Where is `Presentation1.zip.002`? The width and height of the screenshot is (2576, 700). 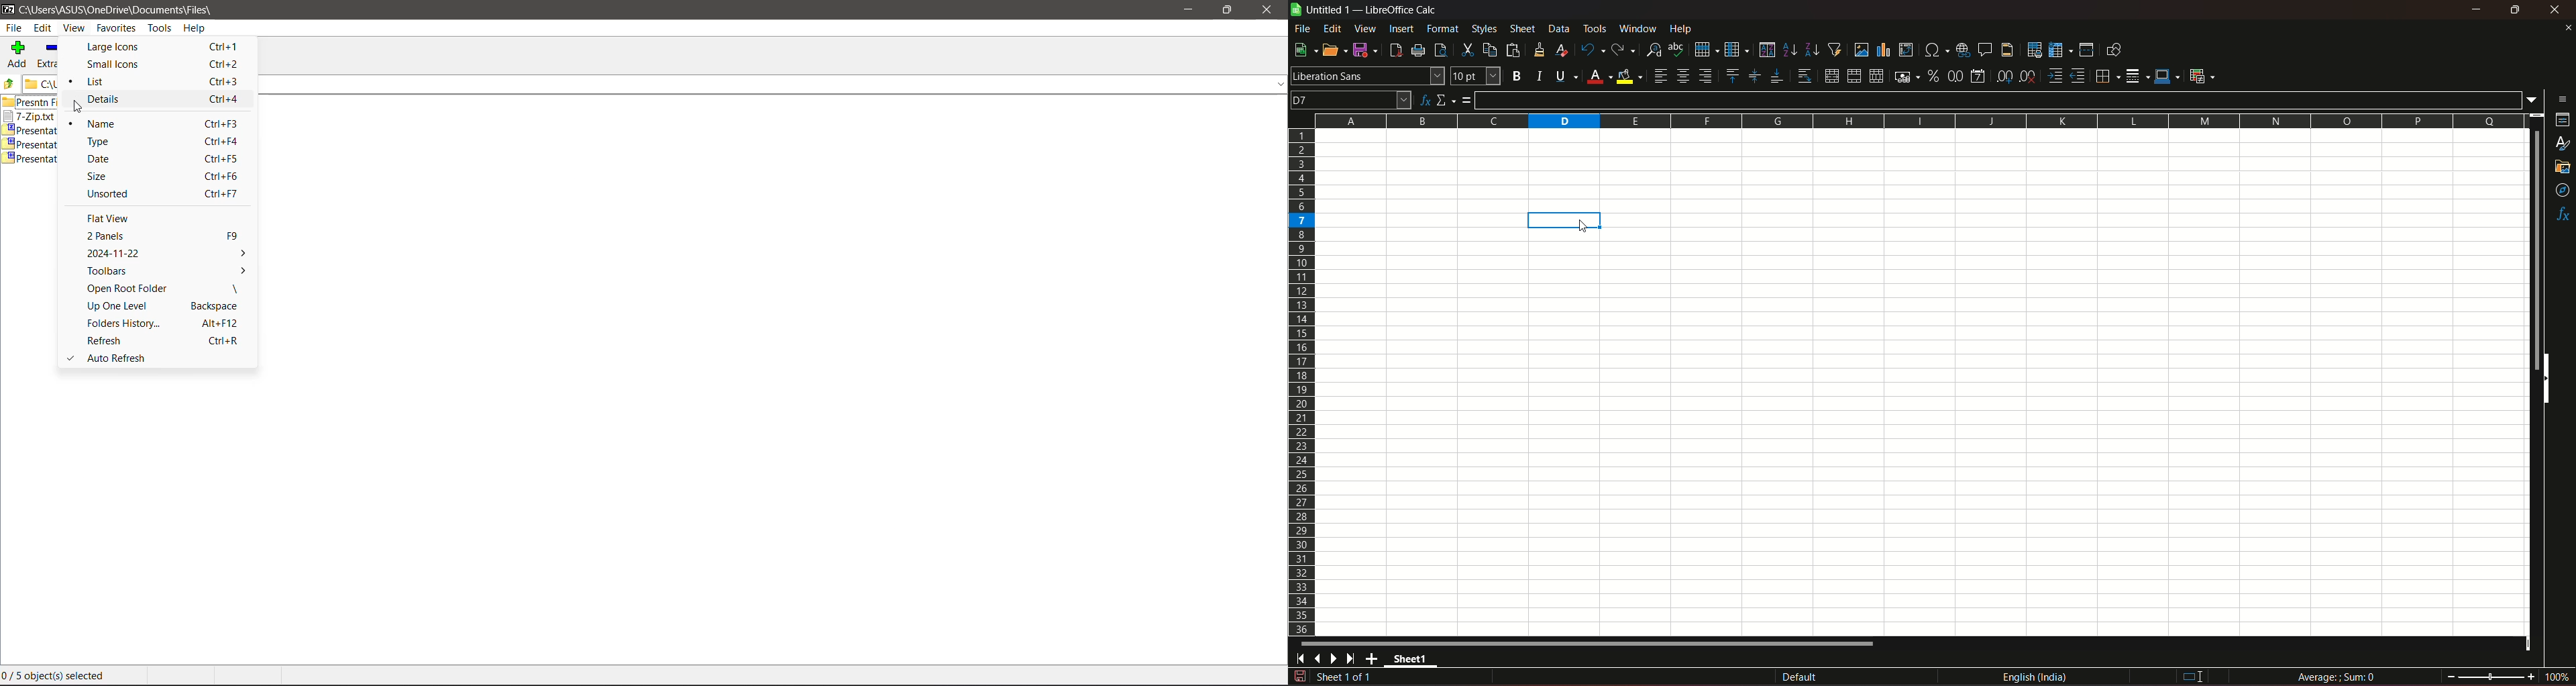 Presentation1.zip.002 is located at coordinates (40, 159).